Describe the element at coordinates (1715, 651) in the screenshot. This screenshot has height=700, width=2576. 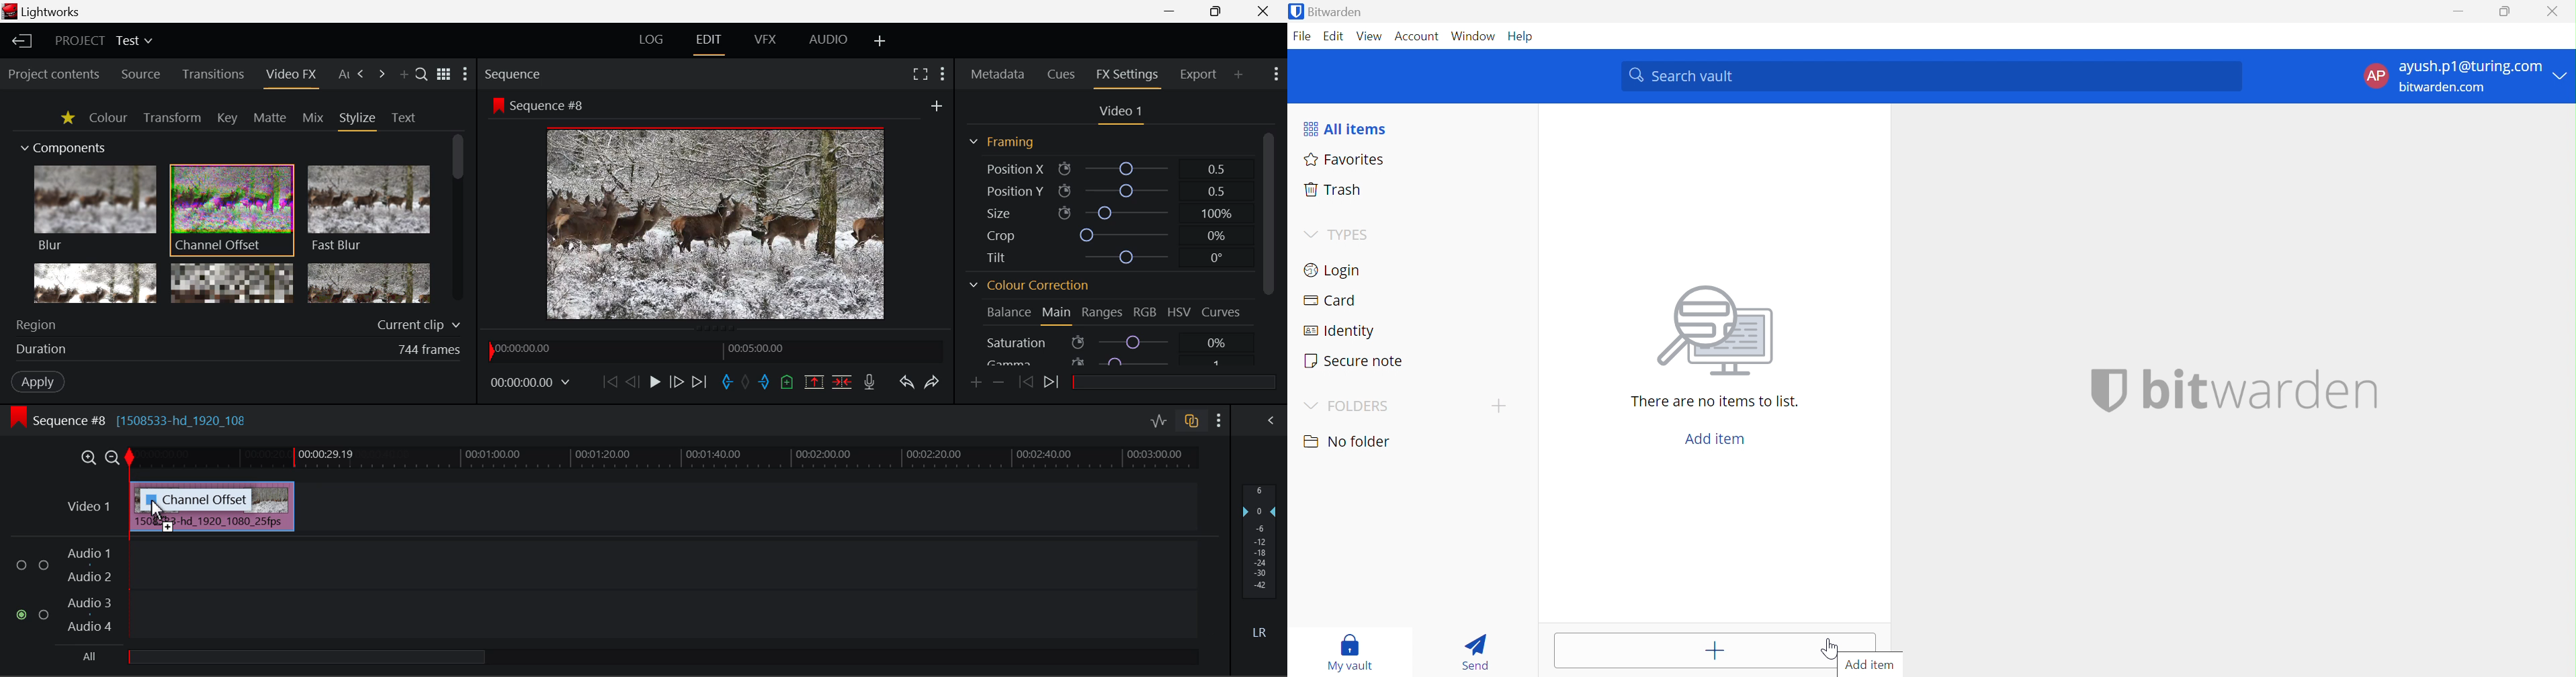
I see `Add item` at that location.